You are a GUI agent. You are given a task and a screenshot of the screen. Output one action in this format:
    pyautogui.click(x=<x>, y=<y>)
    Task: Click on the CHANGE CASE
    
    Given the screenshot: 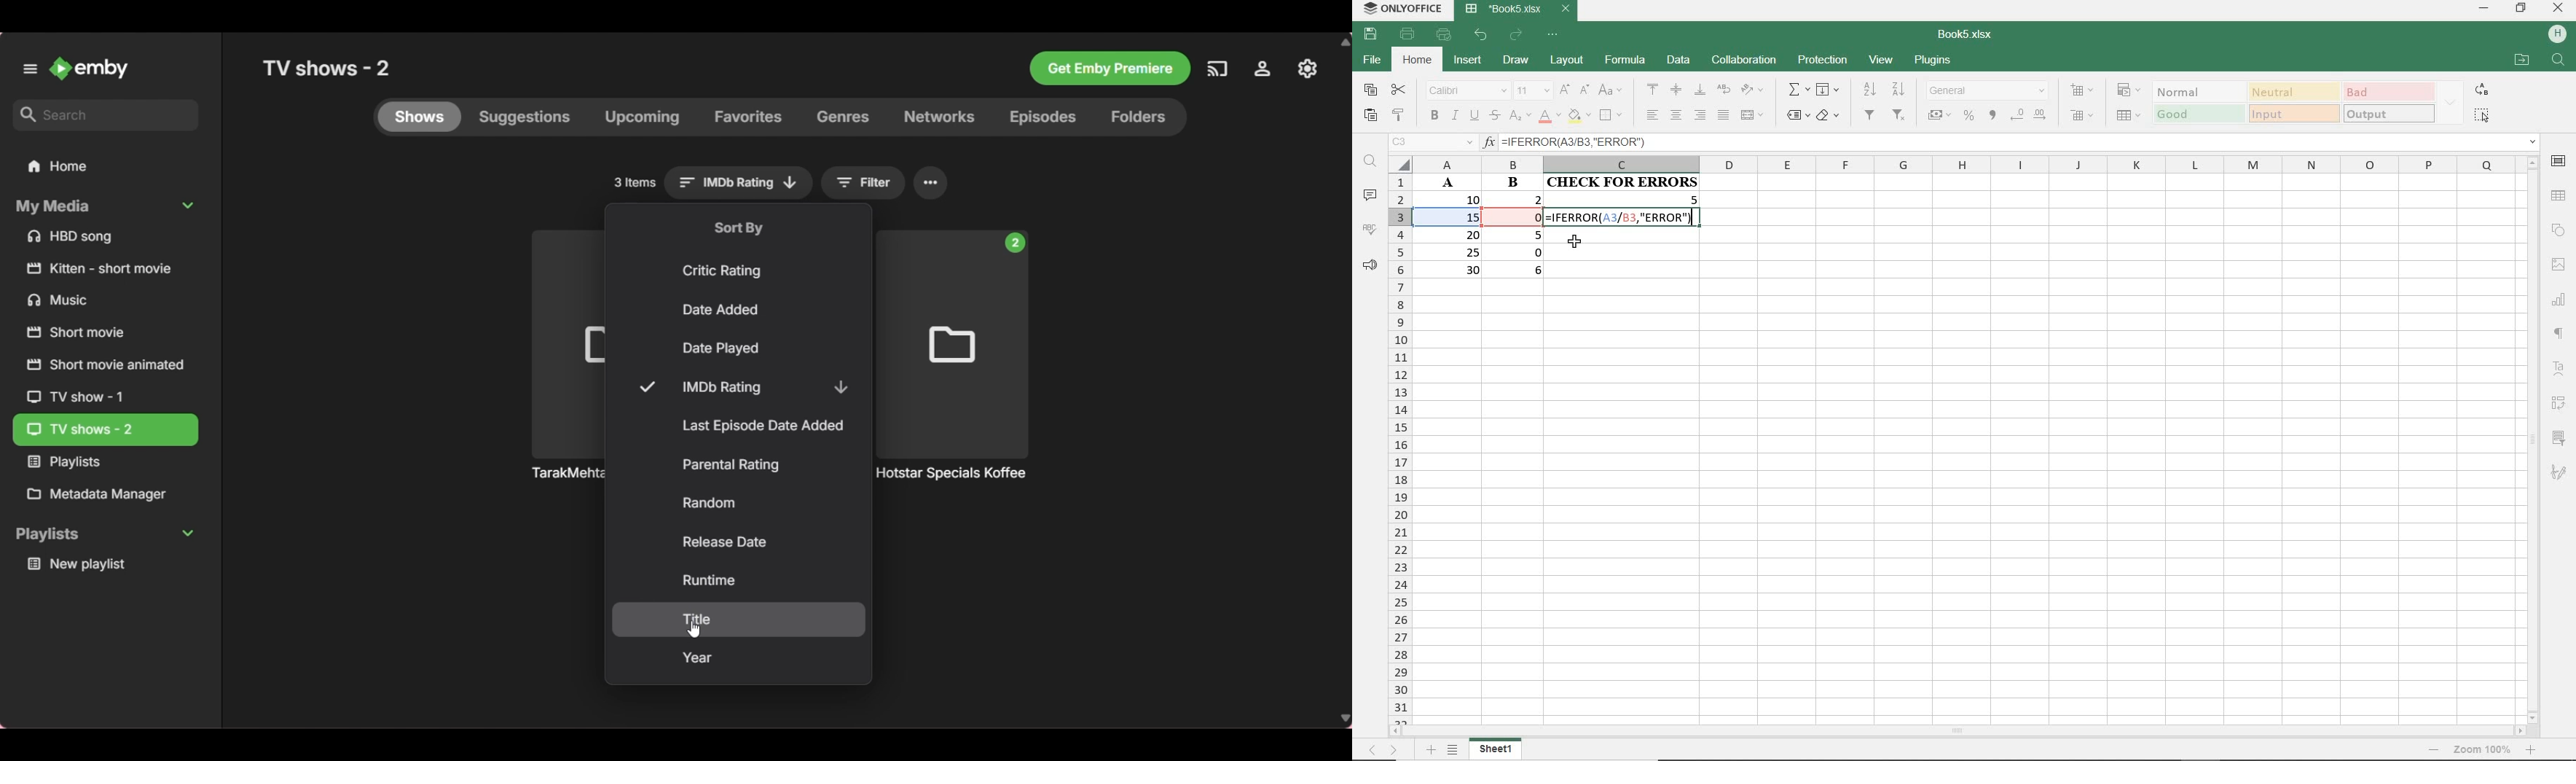 What is the action you would take?
    pyautogui.click(x=1611, y=90)
    